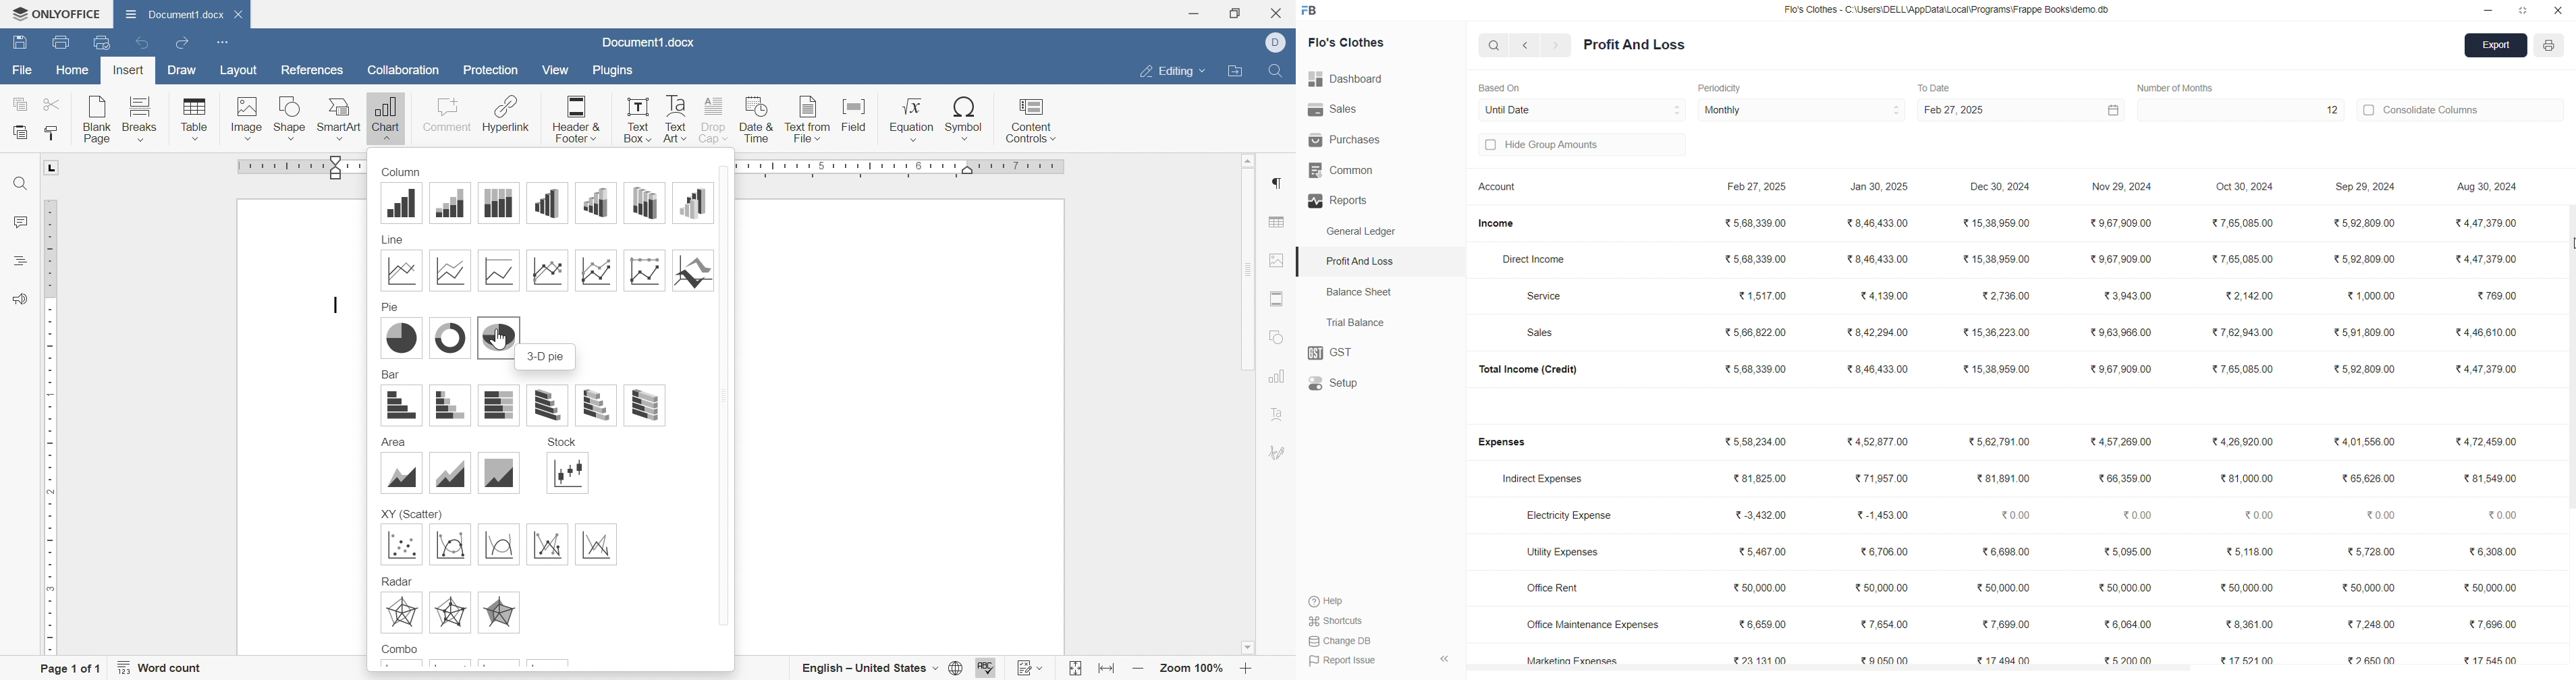  What do you see at coordinates (2123, 259) in the screenshot?
I see `₹9,67,909.00` at bounding box center [2123, 259].